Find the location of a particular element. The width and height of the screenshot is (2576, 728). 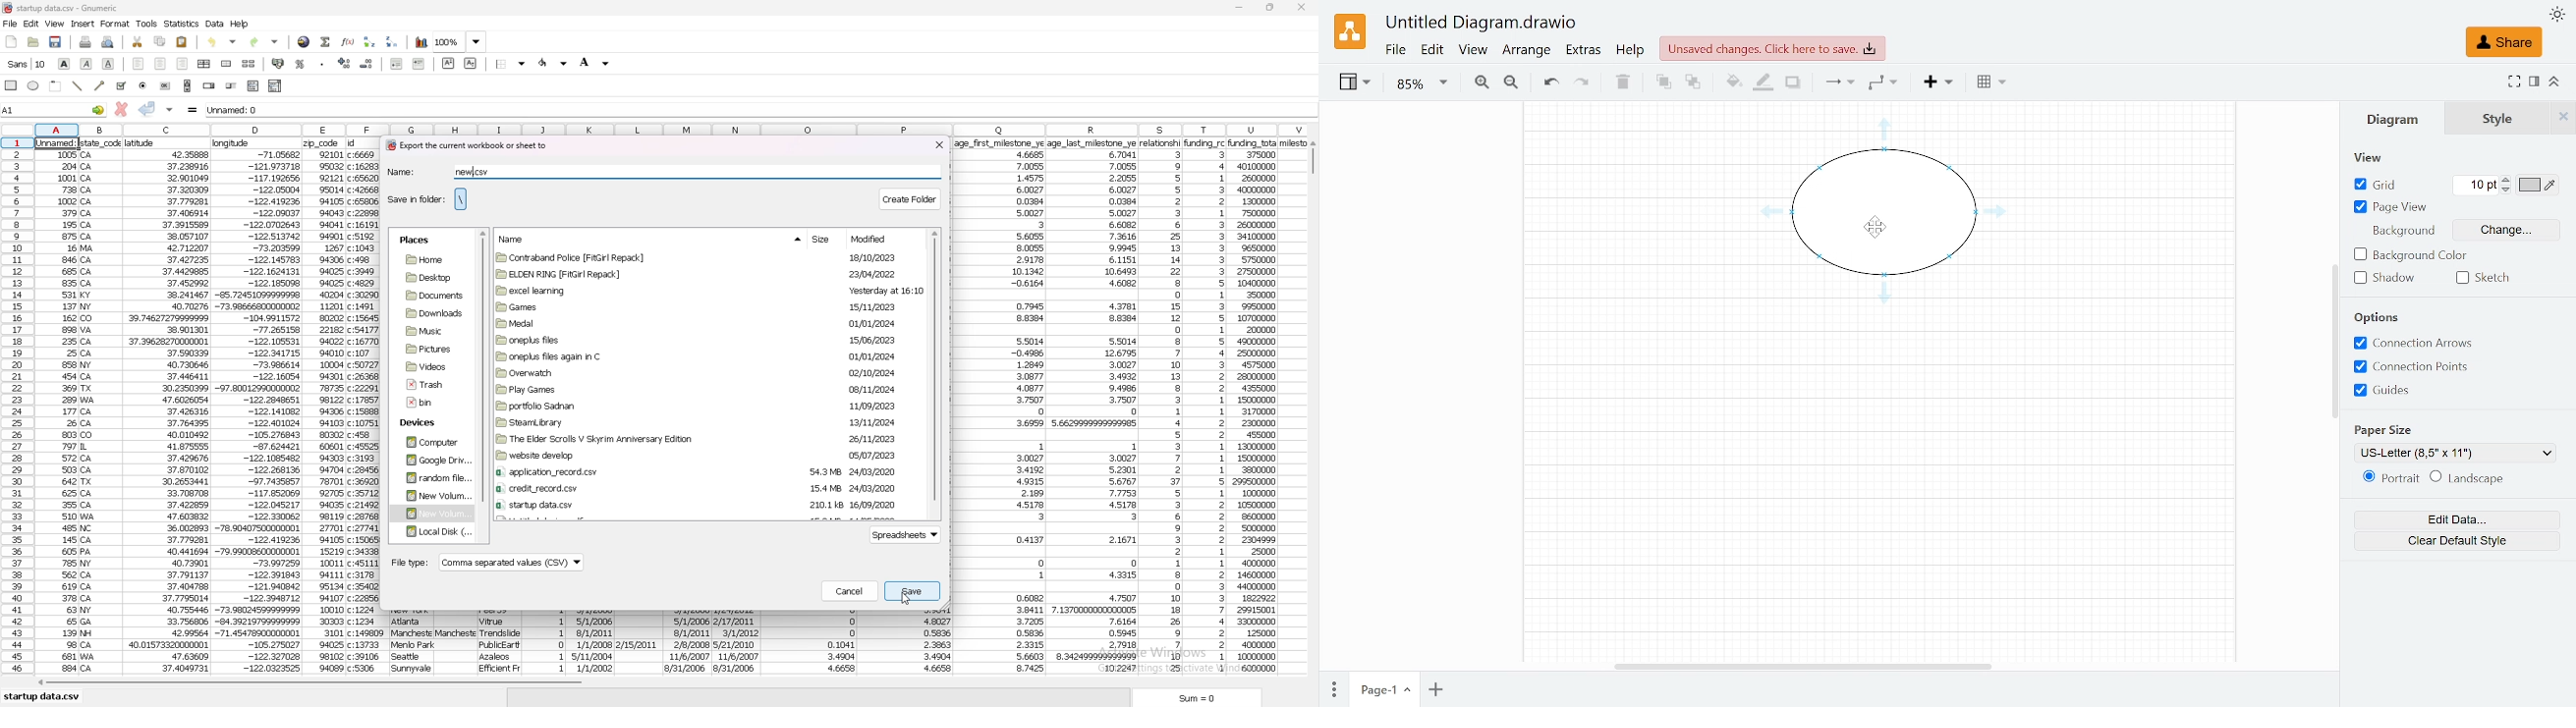

chart is located at coordinates (422, 43).